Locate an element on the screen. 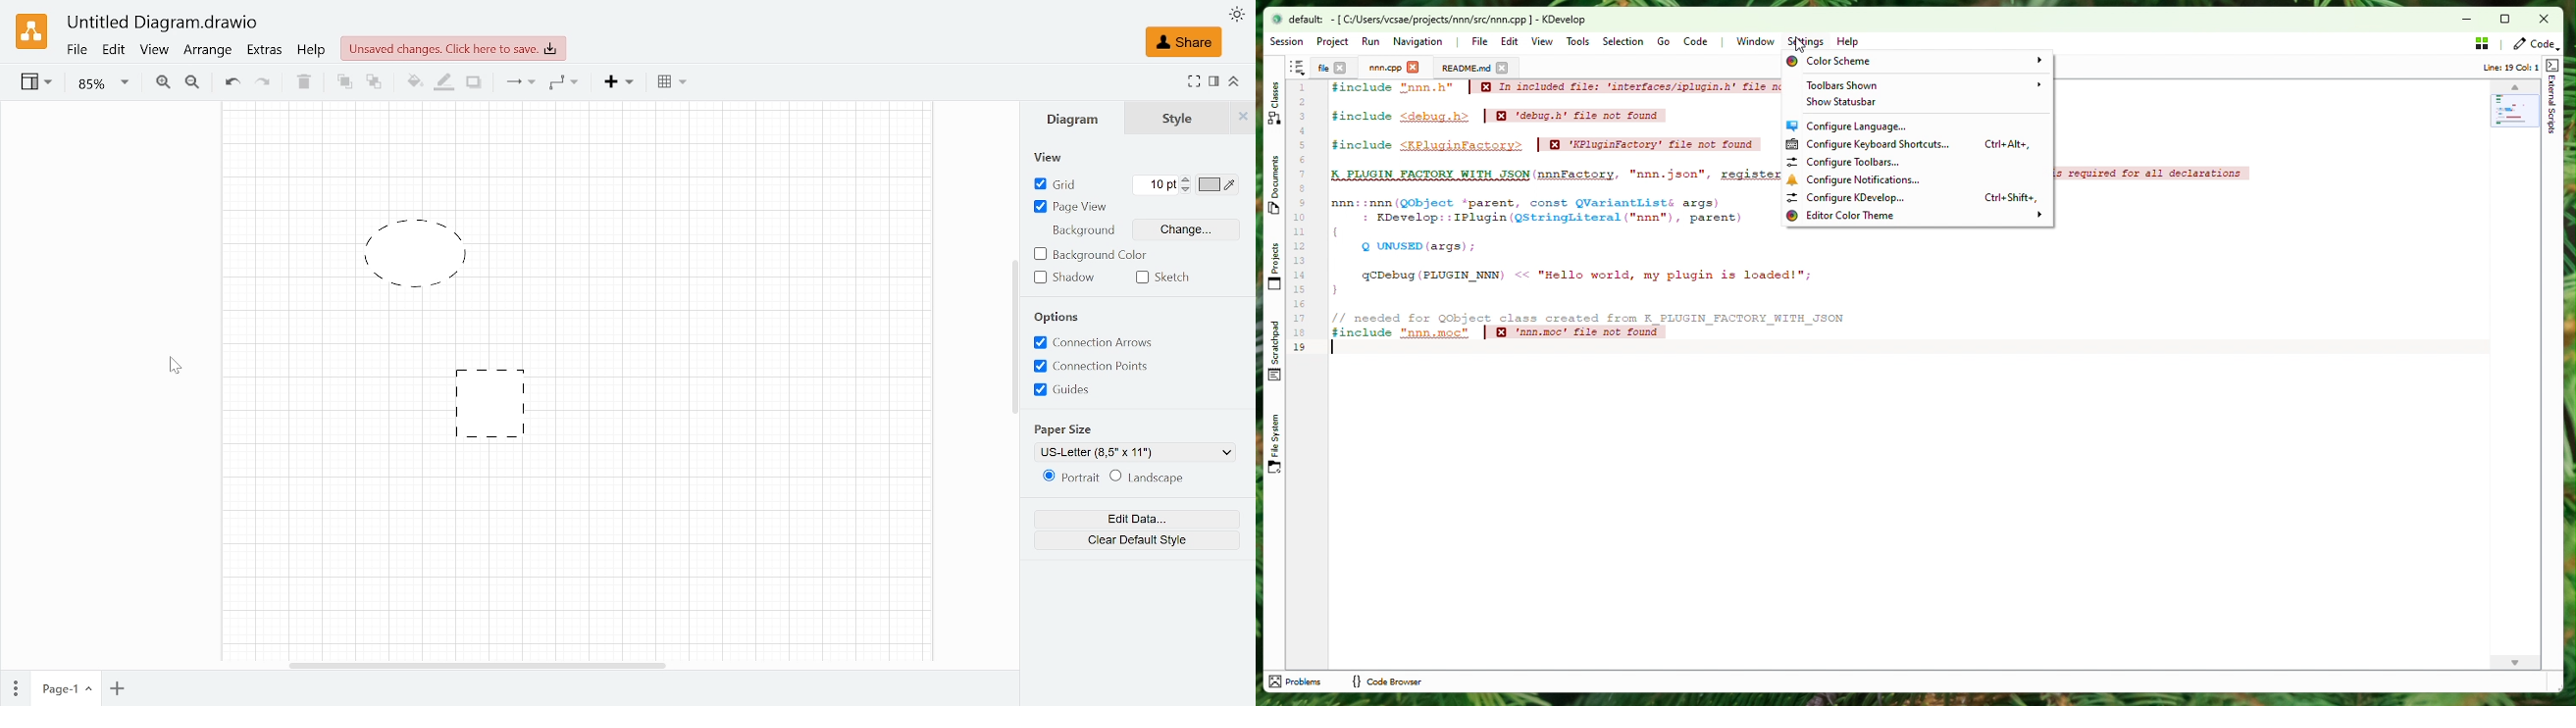 The width and height of the screenshot is (2576, 728). View is located at coordinates (1059, 157).